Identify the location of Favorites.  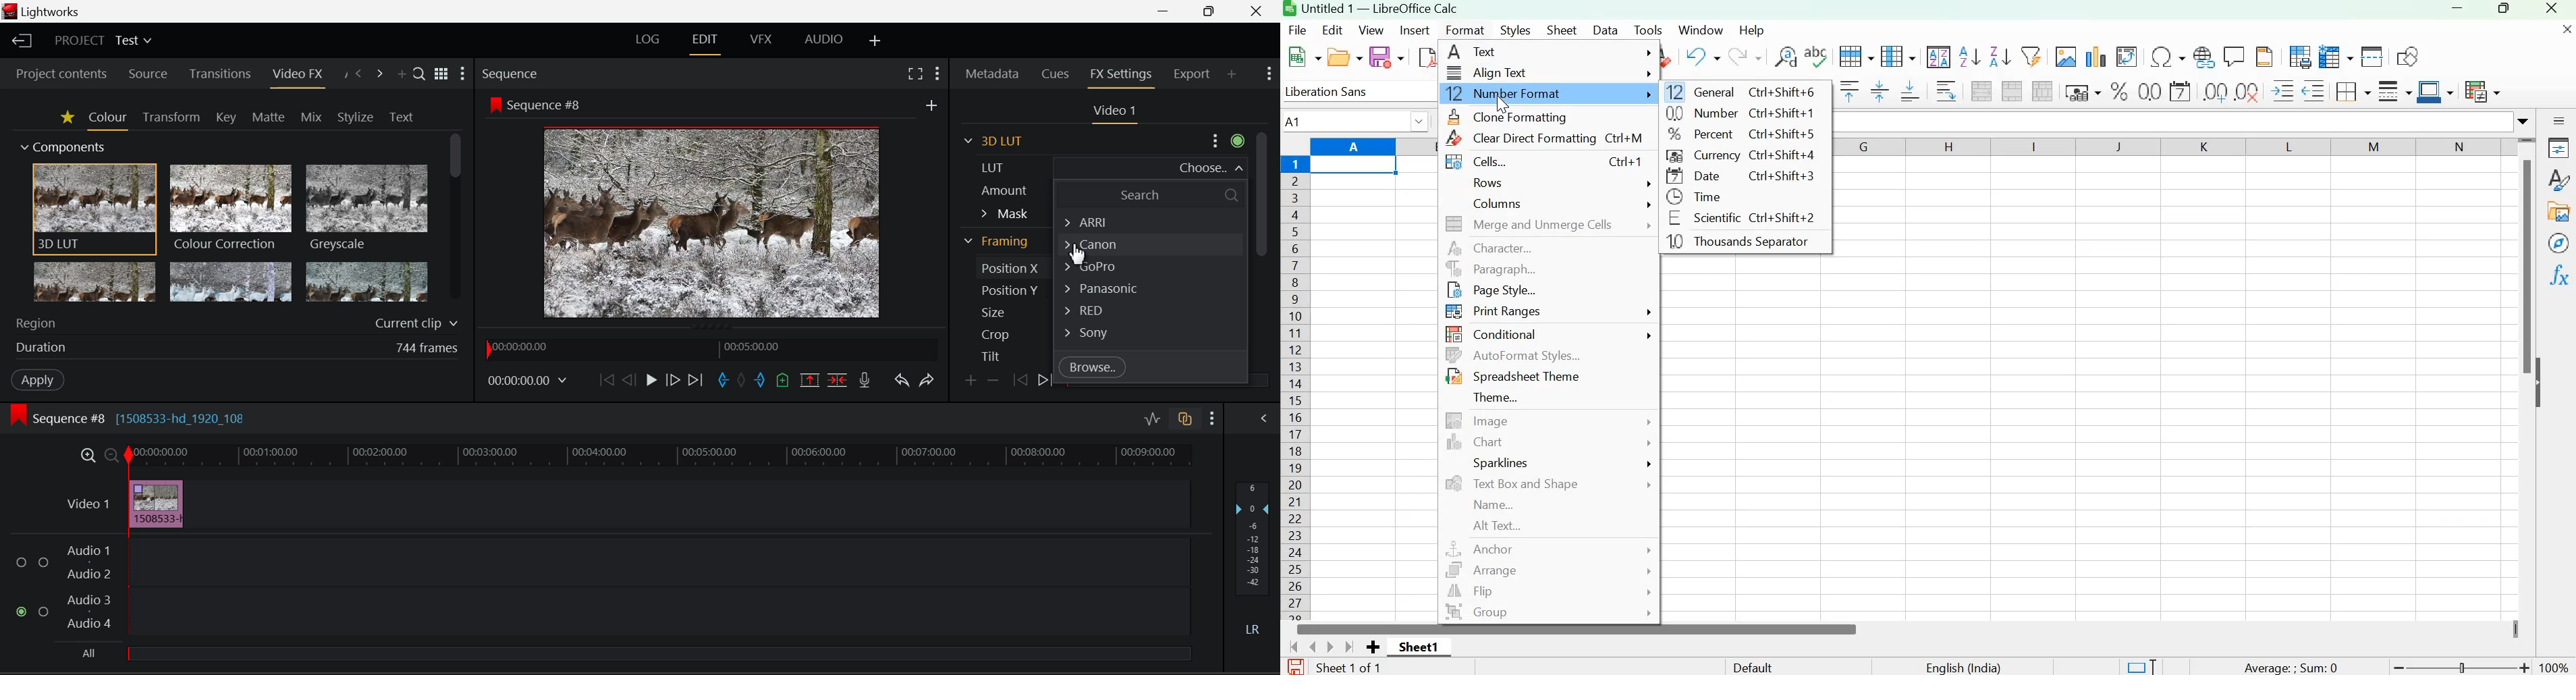
(67, 119).